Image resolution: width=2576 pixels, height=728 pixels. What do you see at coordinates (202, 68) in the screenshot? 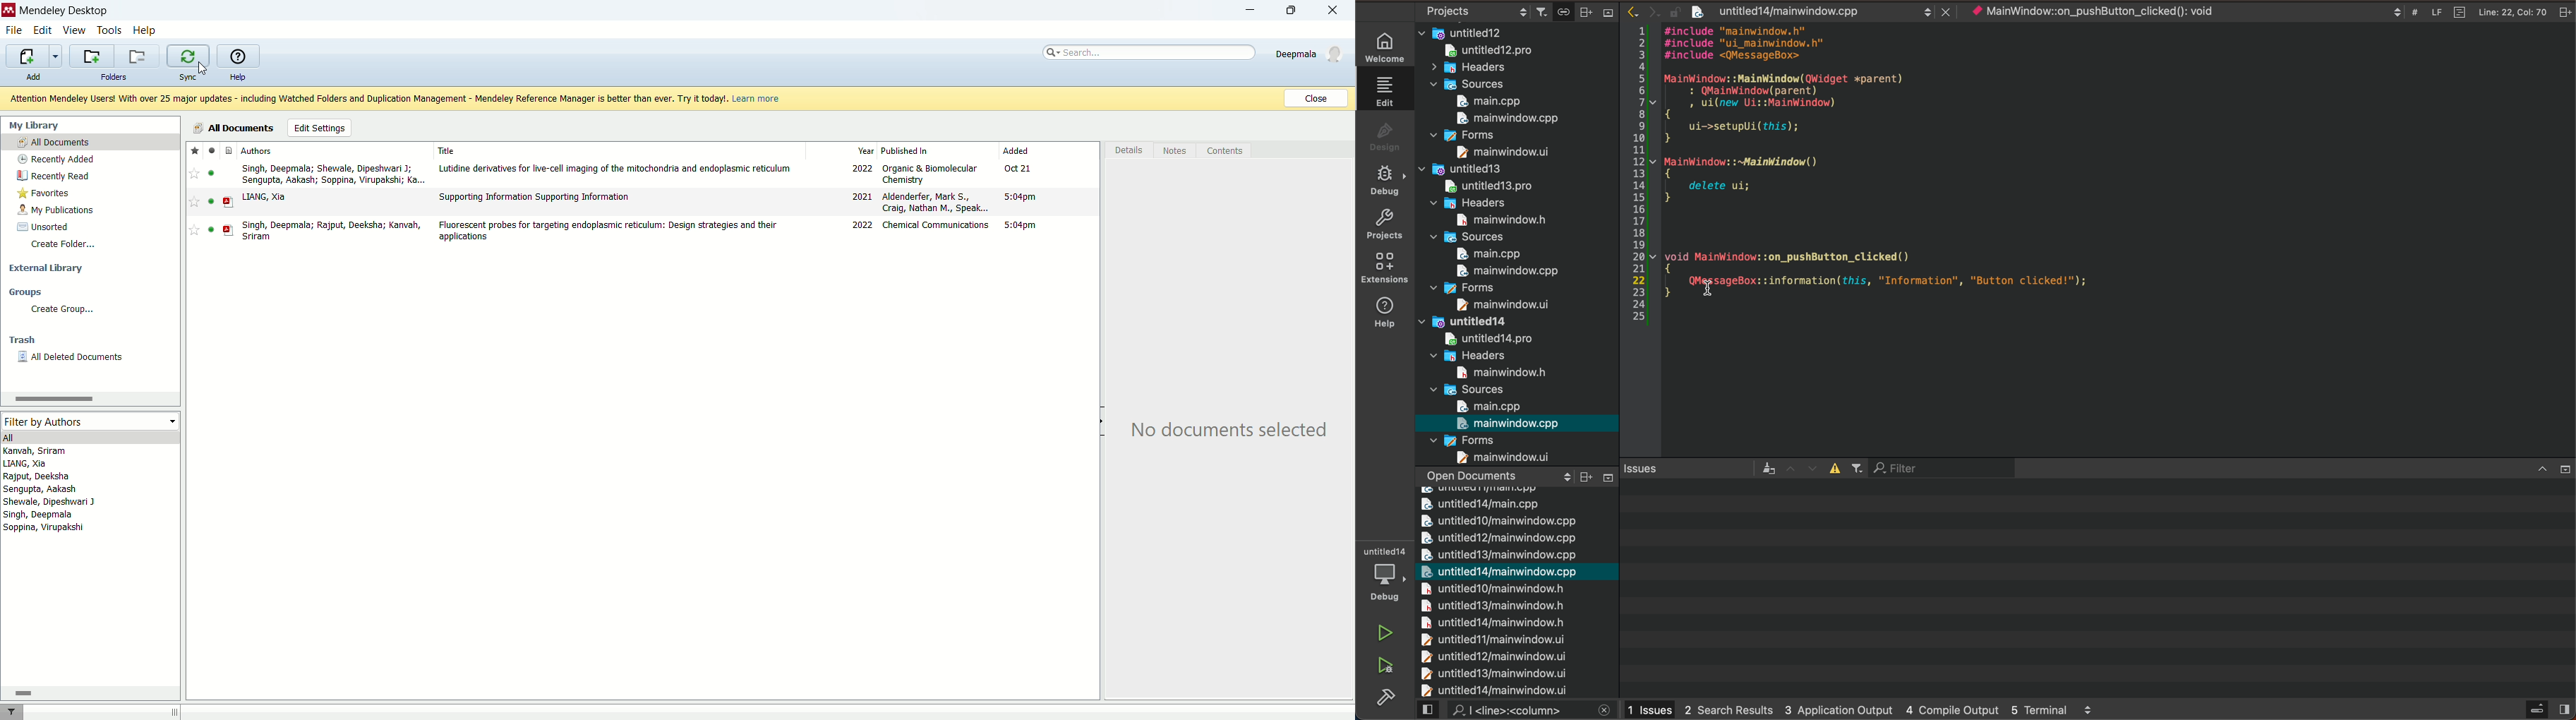
I see `cursor` at bounding box center [202, 68].